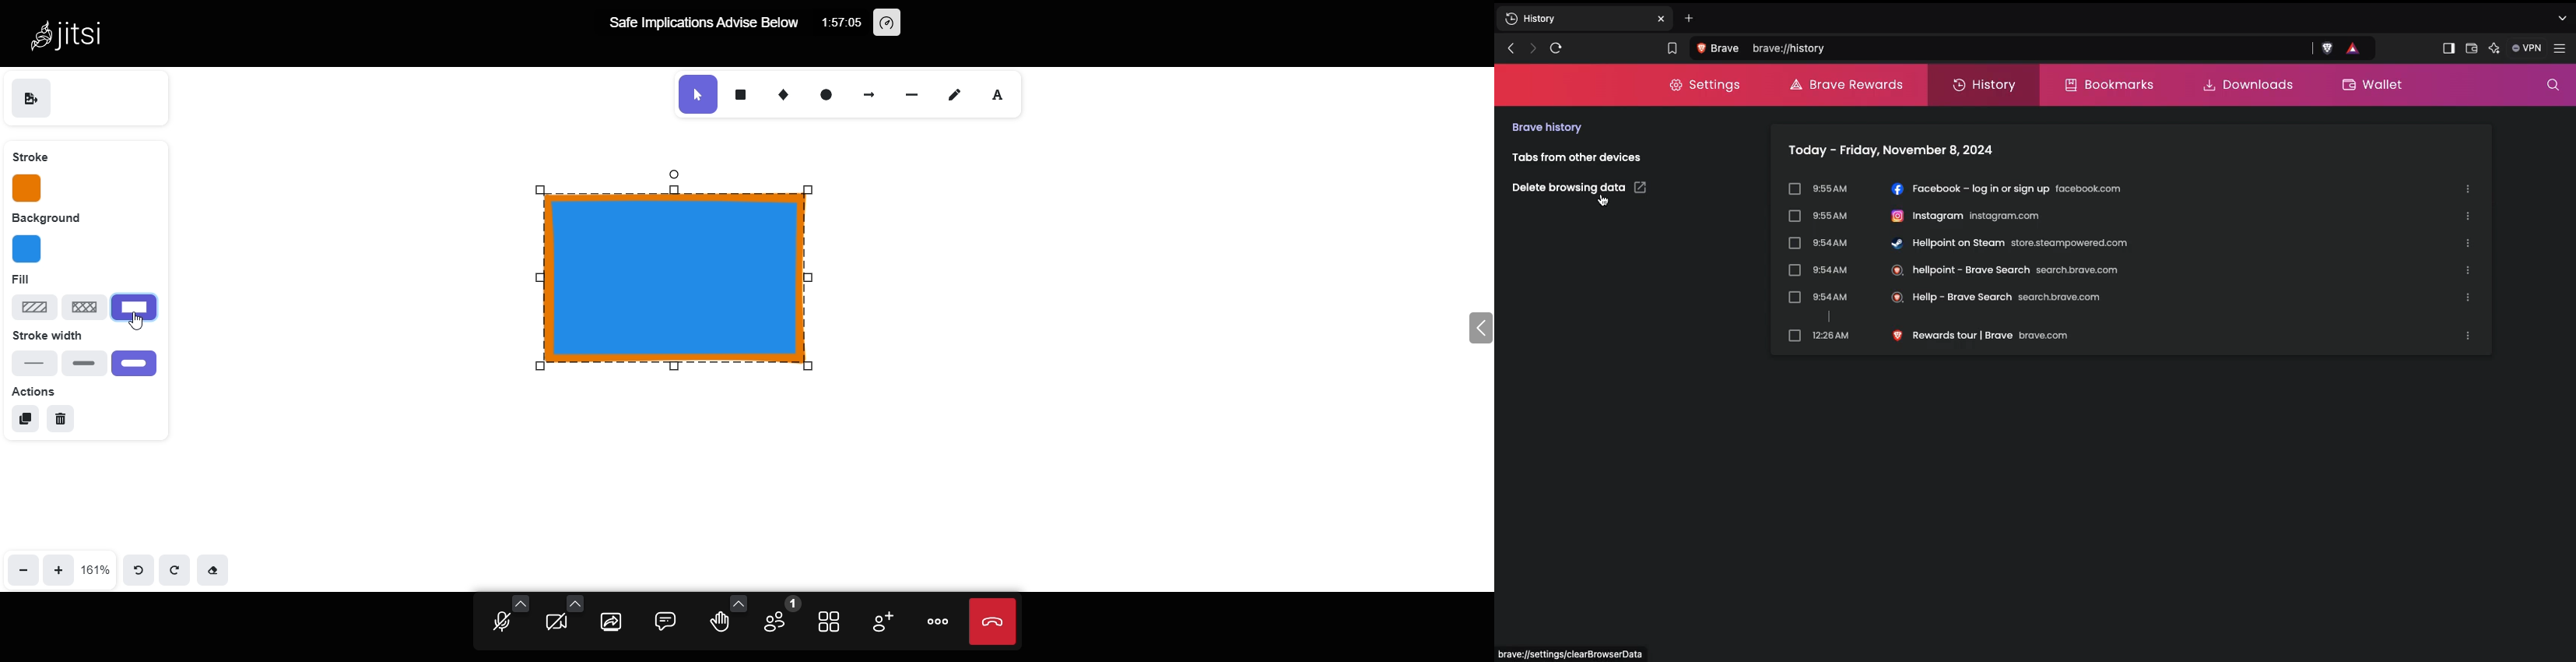 This screenshot has width=2576, height=672. What do you see at coordinates (498, 623) in the screenshot?
I see `unmute mic` at bounding box center [498, 623].